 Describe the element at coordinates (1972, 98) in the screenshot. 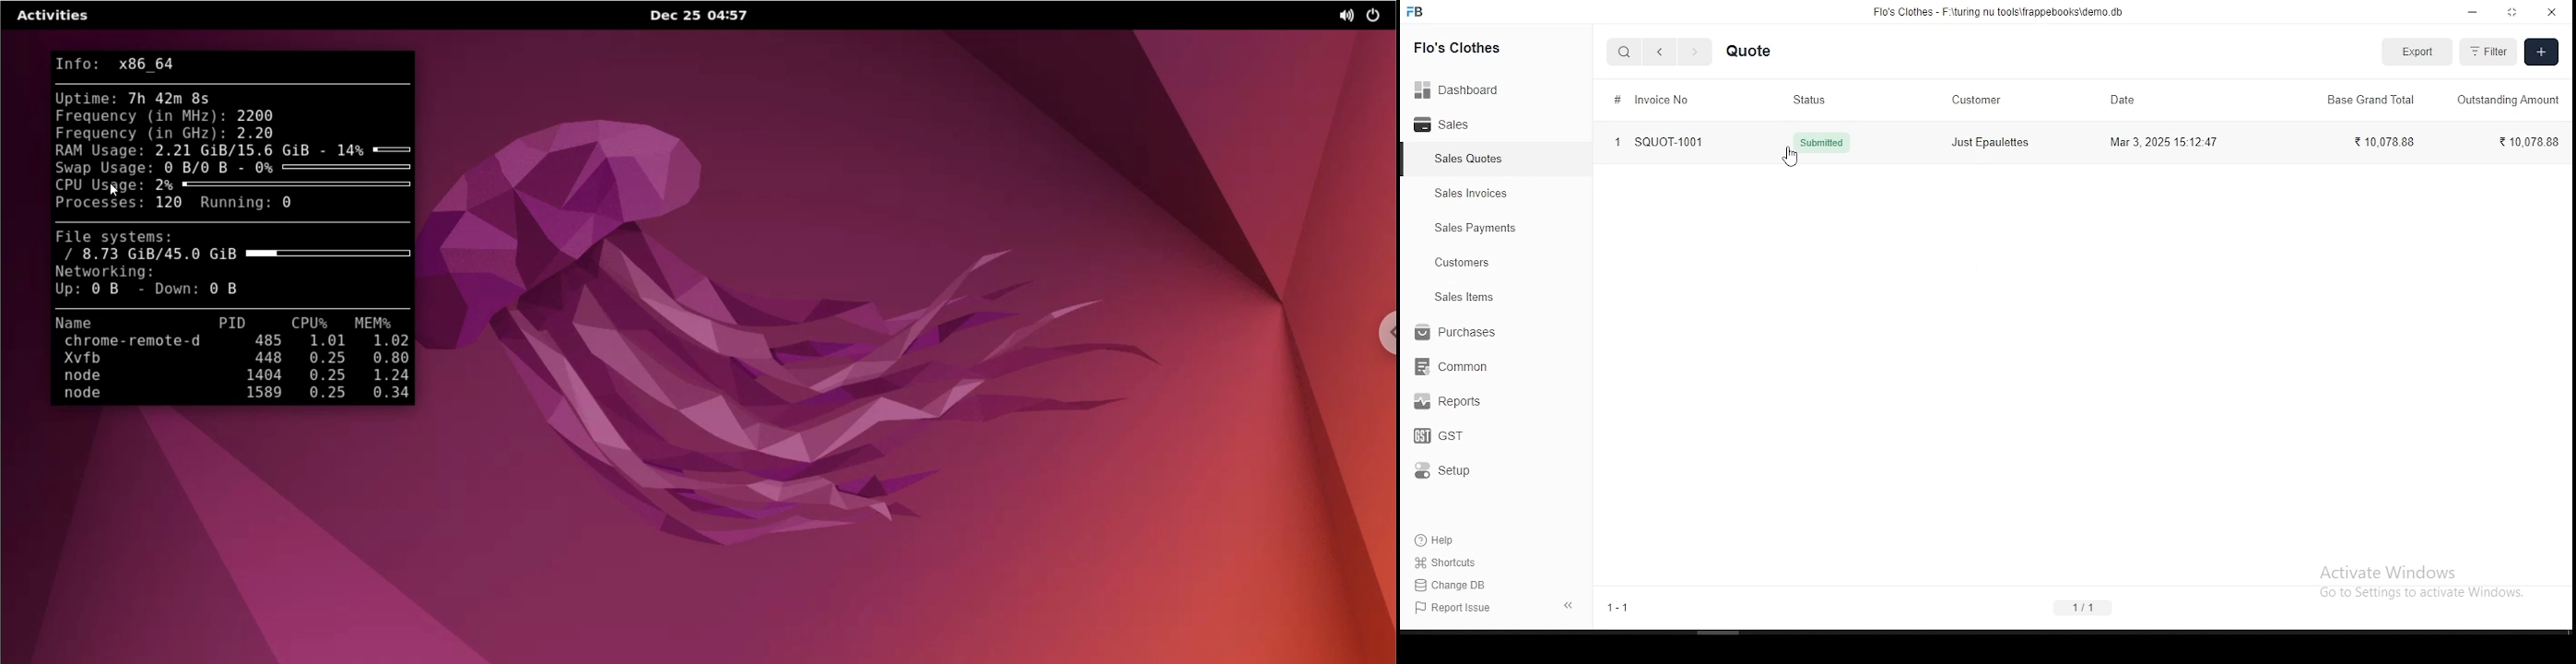

I see `customer` at that location.